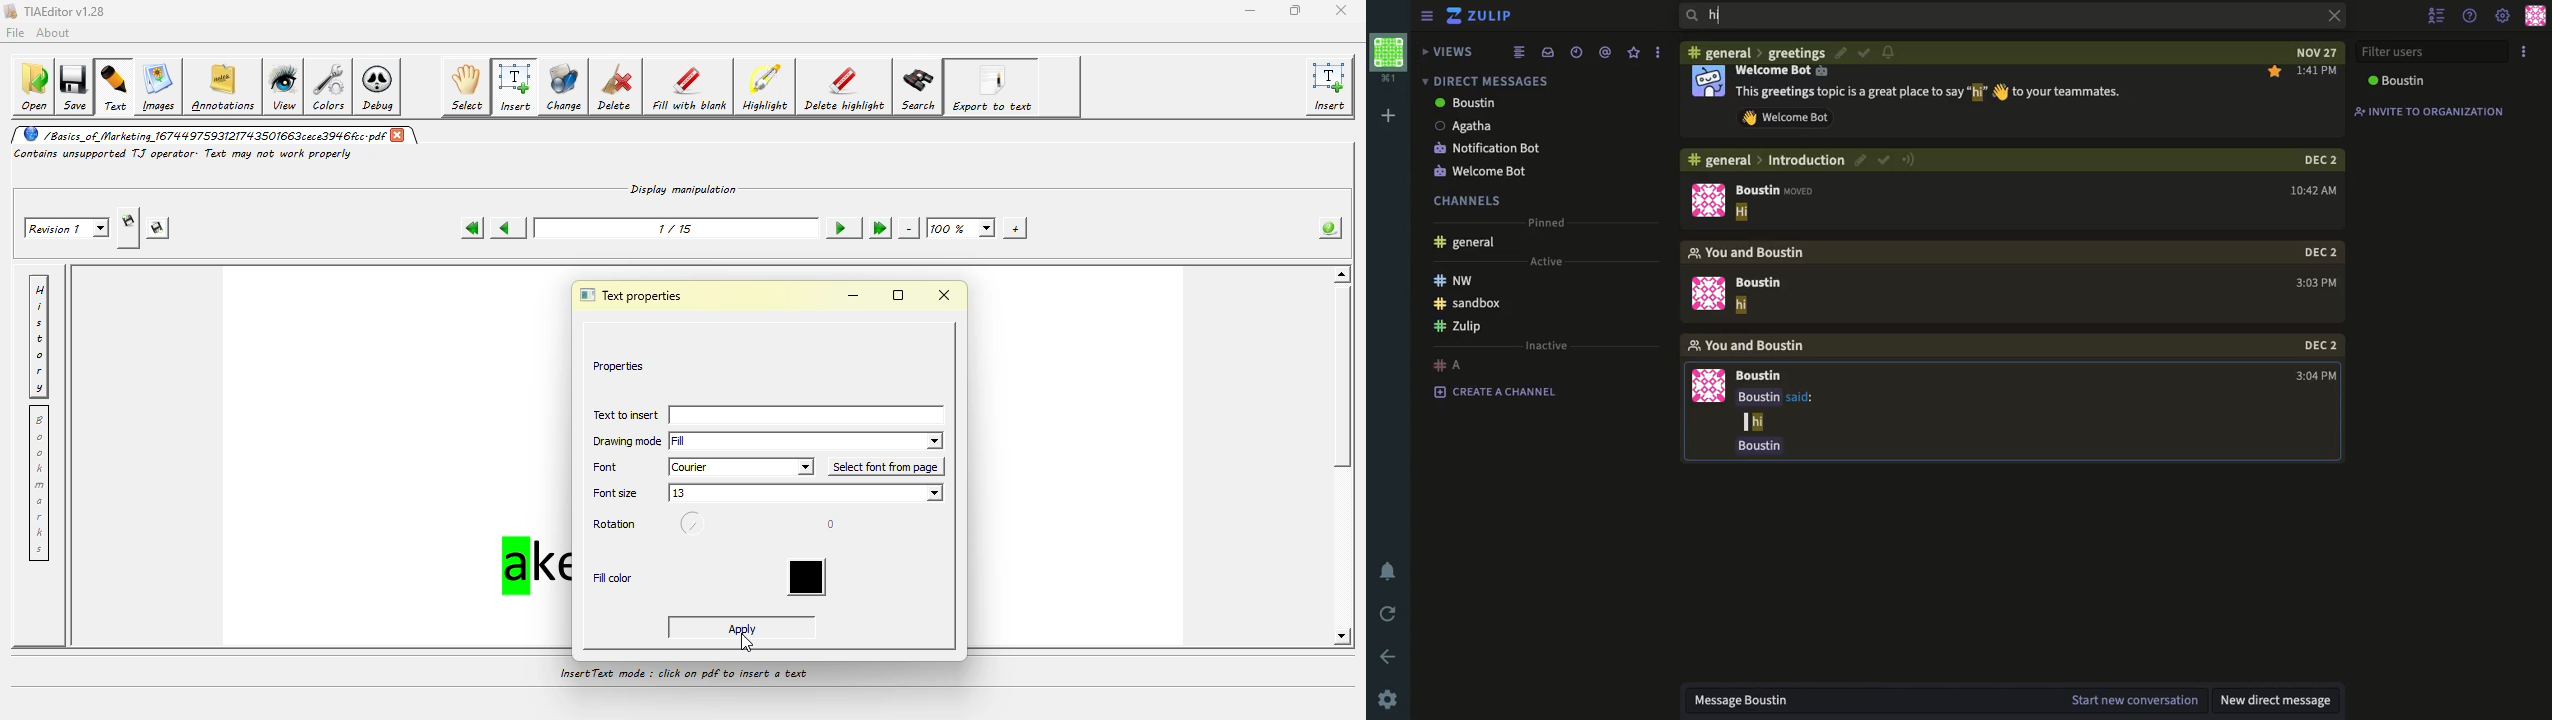  I want to click on settings, so click(1391, 699).